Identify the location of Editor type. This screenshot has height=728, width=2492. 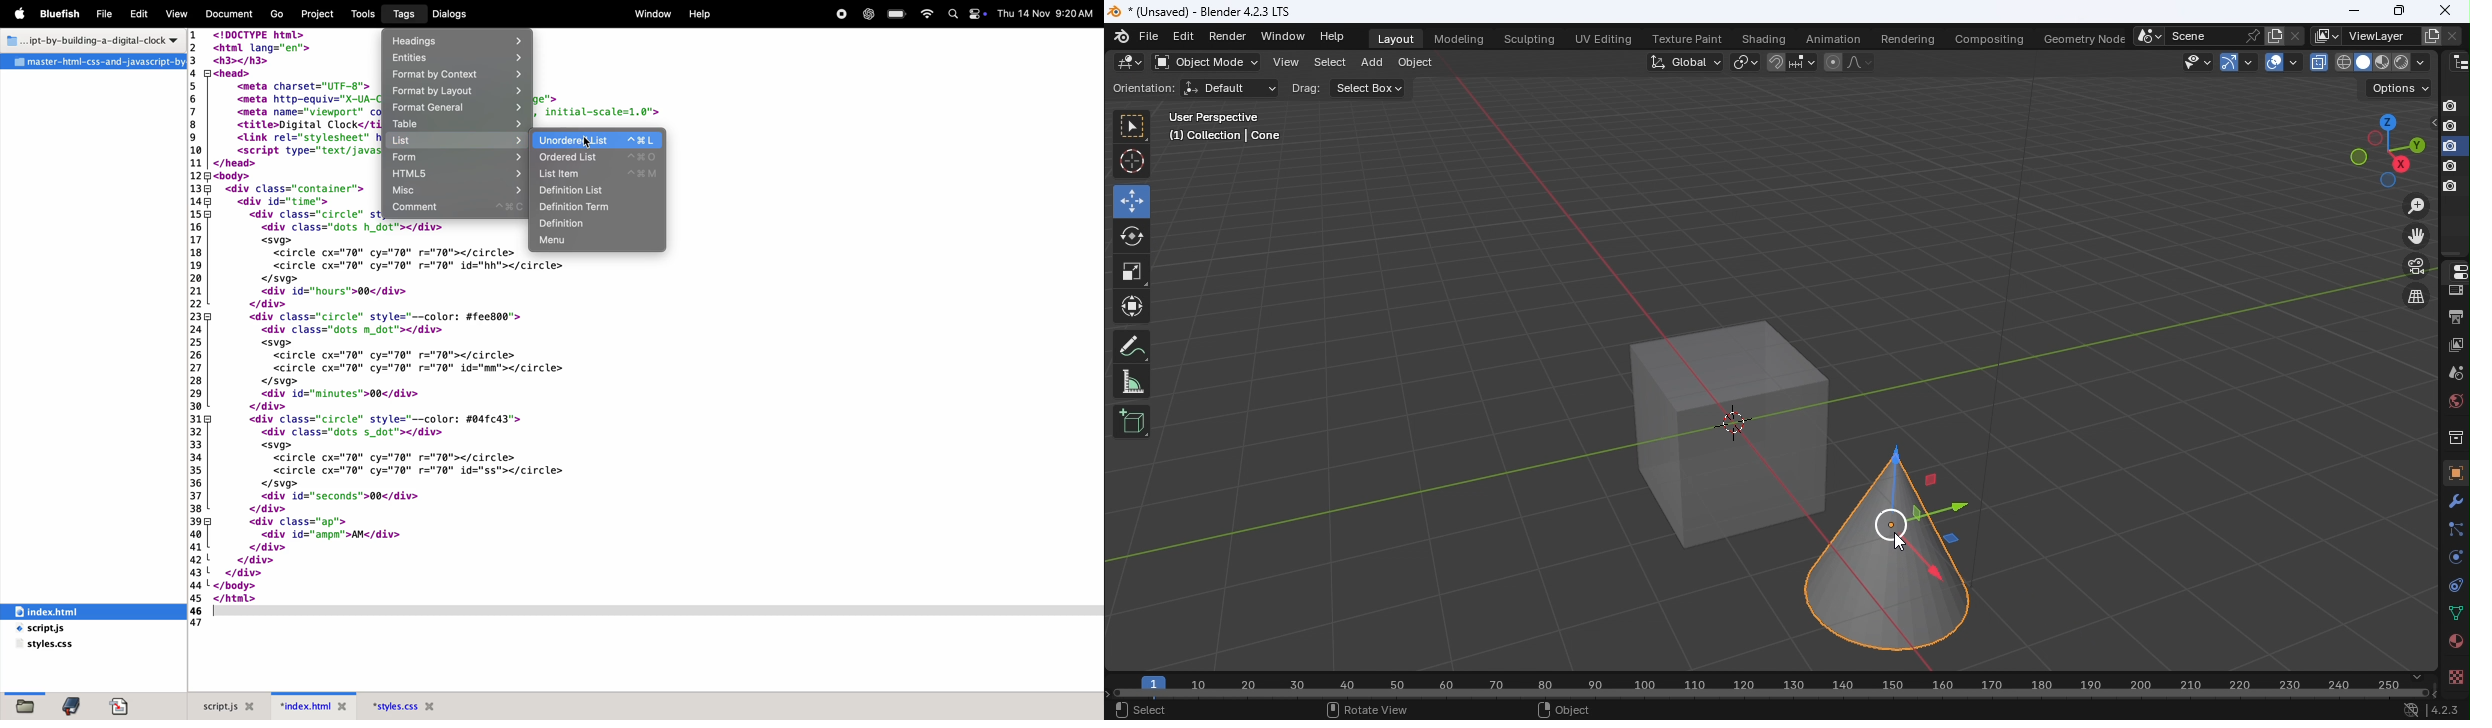
(2453, 270).